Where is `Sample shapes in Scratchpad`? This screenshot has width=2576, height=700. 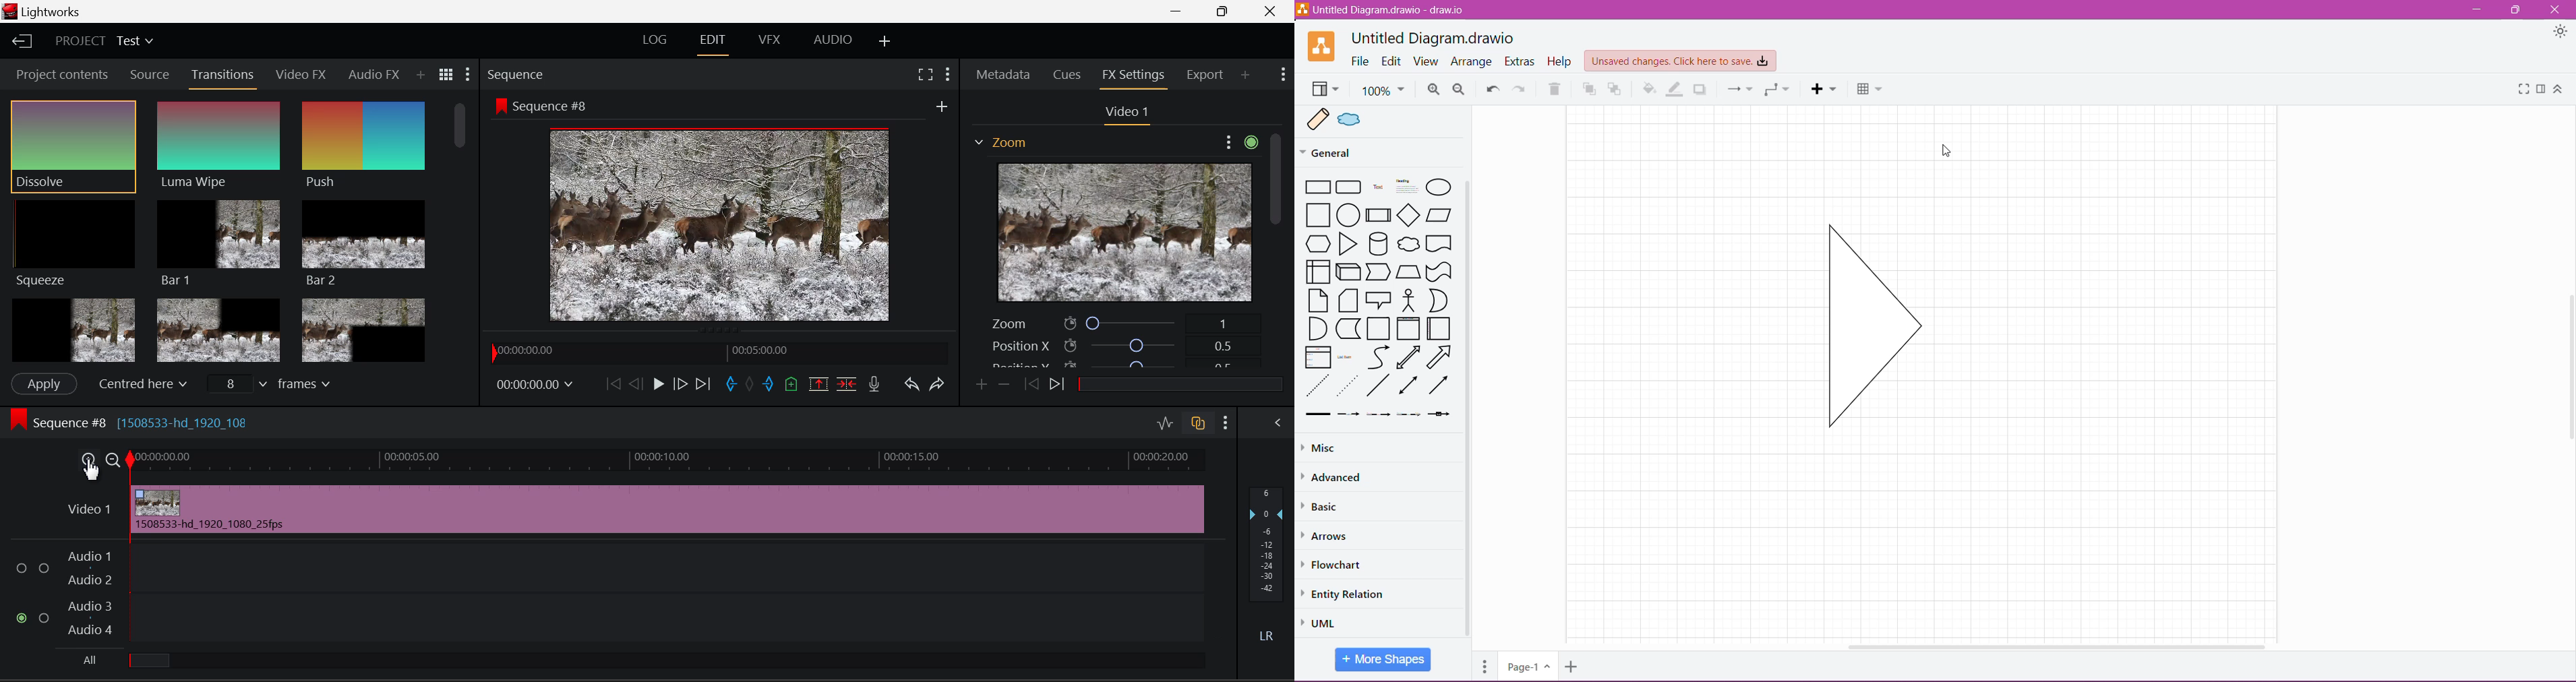 Sample shapes in Scratchpad is located at coordinates (1384, 120).